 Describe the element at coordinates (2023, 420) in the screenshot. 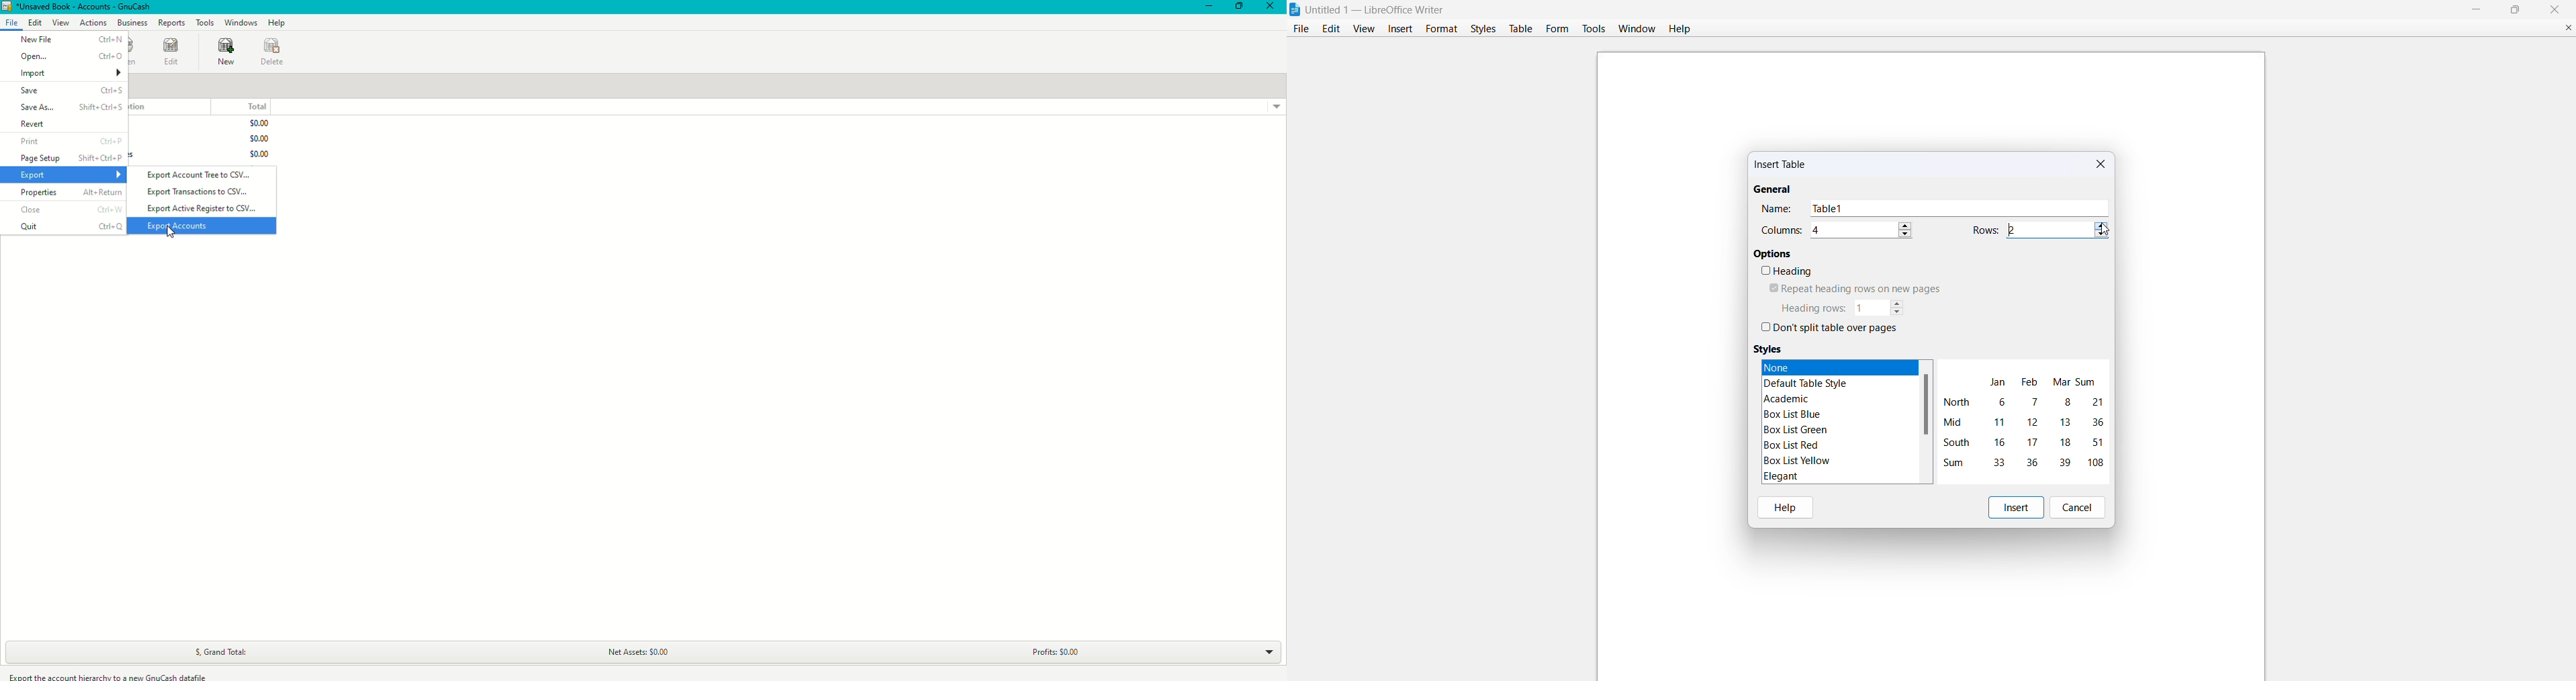

I see `table format` at that location.